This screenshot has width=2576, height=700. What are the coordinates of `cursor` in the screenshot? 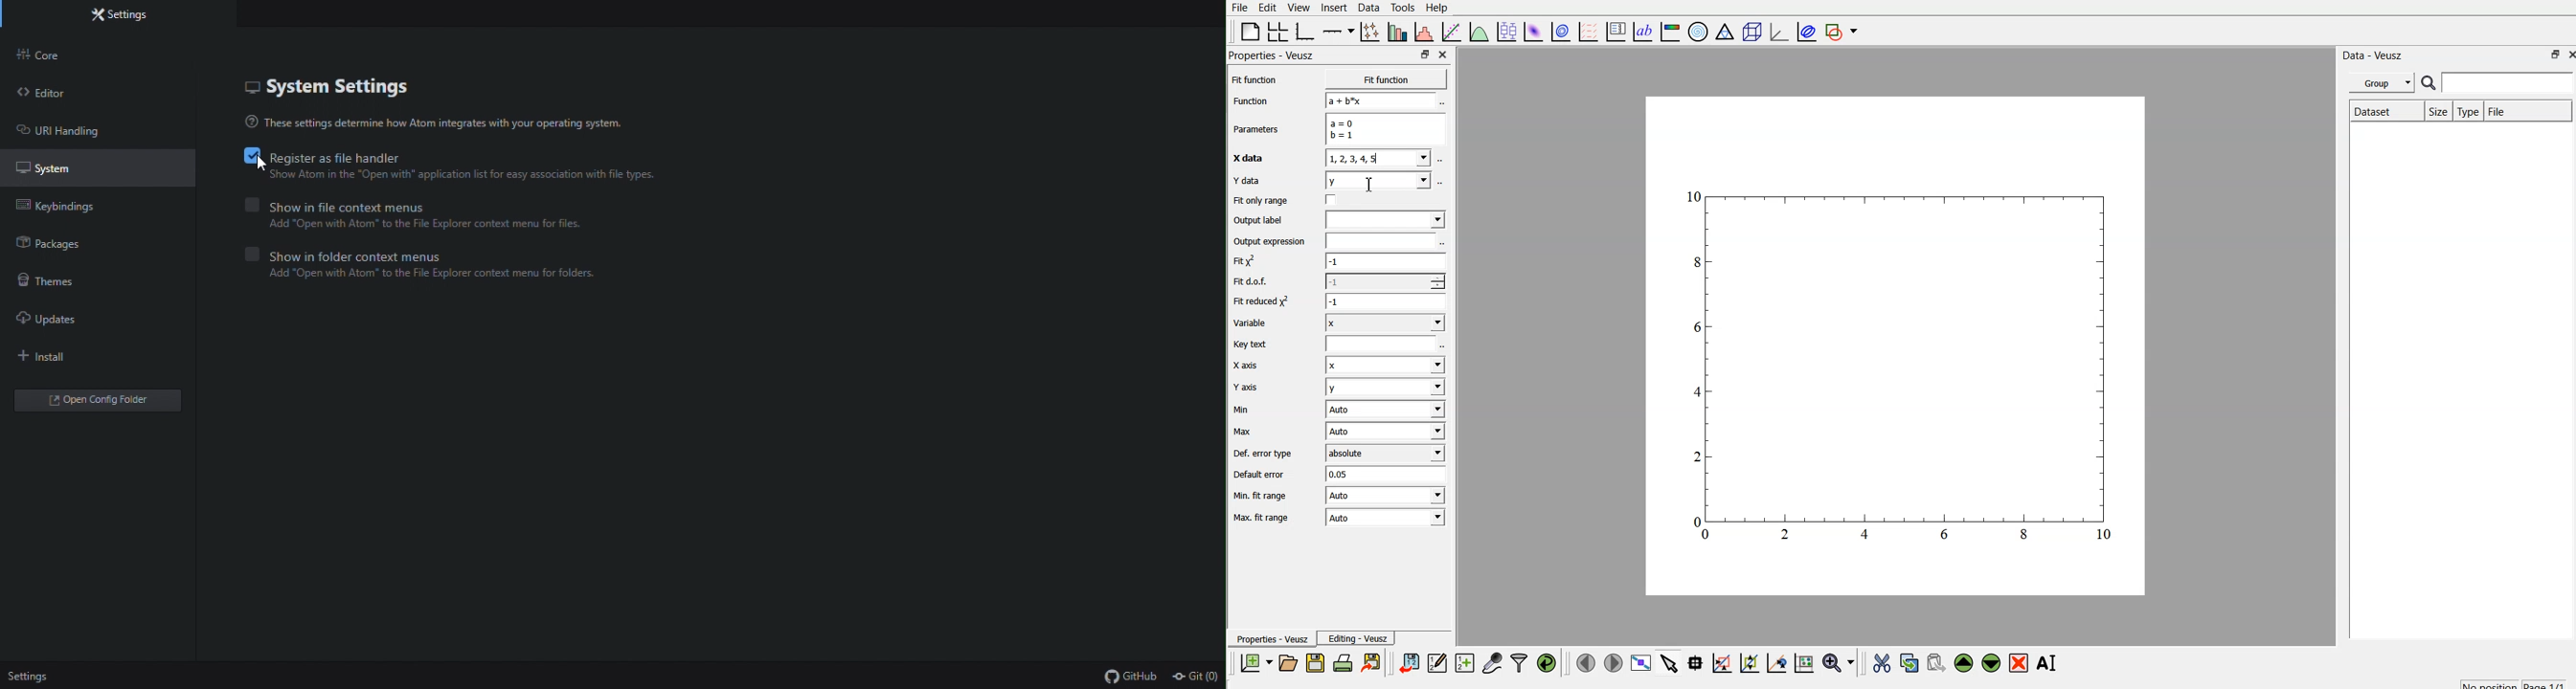 It's located at (1371, 184).